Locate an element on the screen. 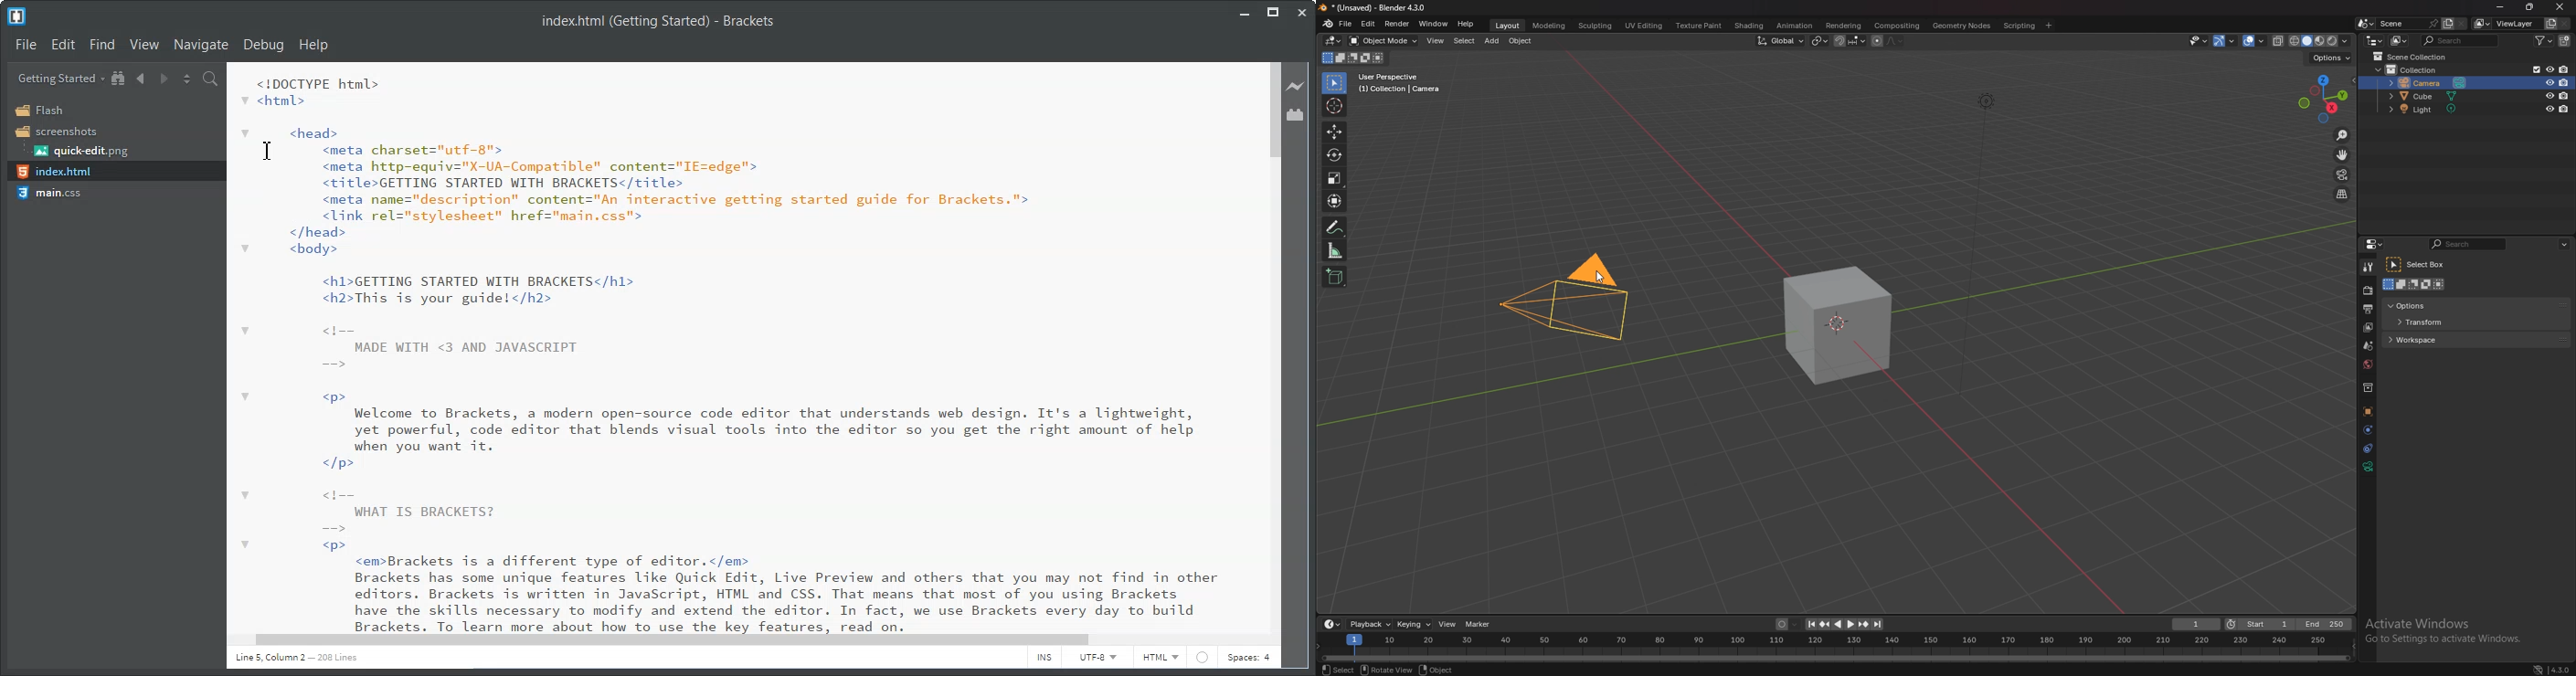 The image size is (2576, 700). select box is located at coordinates (2418, 264).